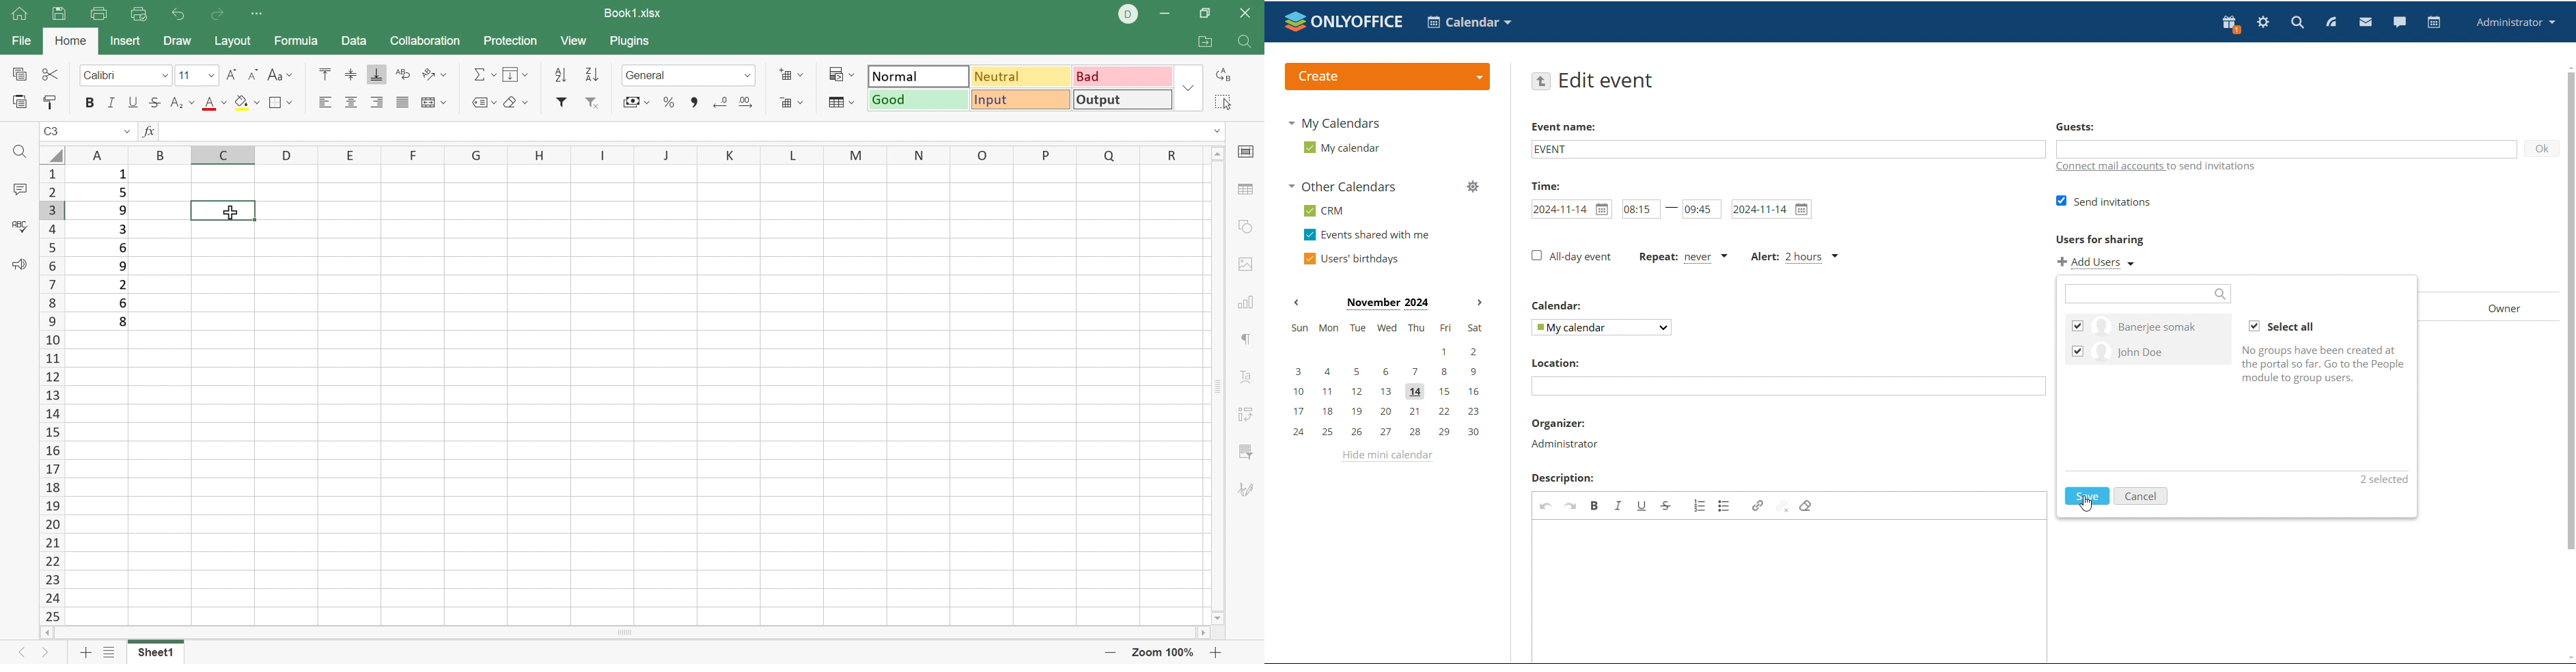 The width and height of the screenshot is (2576, 672). What do you see at coordinates (1352, 259) in the screenshot?
I see `users' birthdays` at bounding box center [1352, 259].